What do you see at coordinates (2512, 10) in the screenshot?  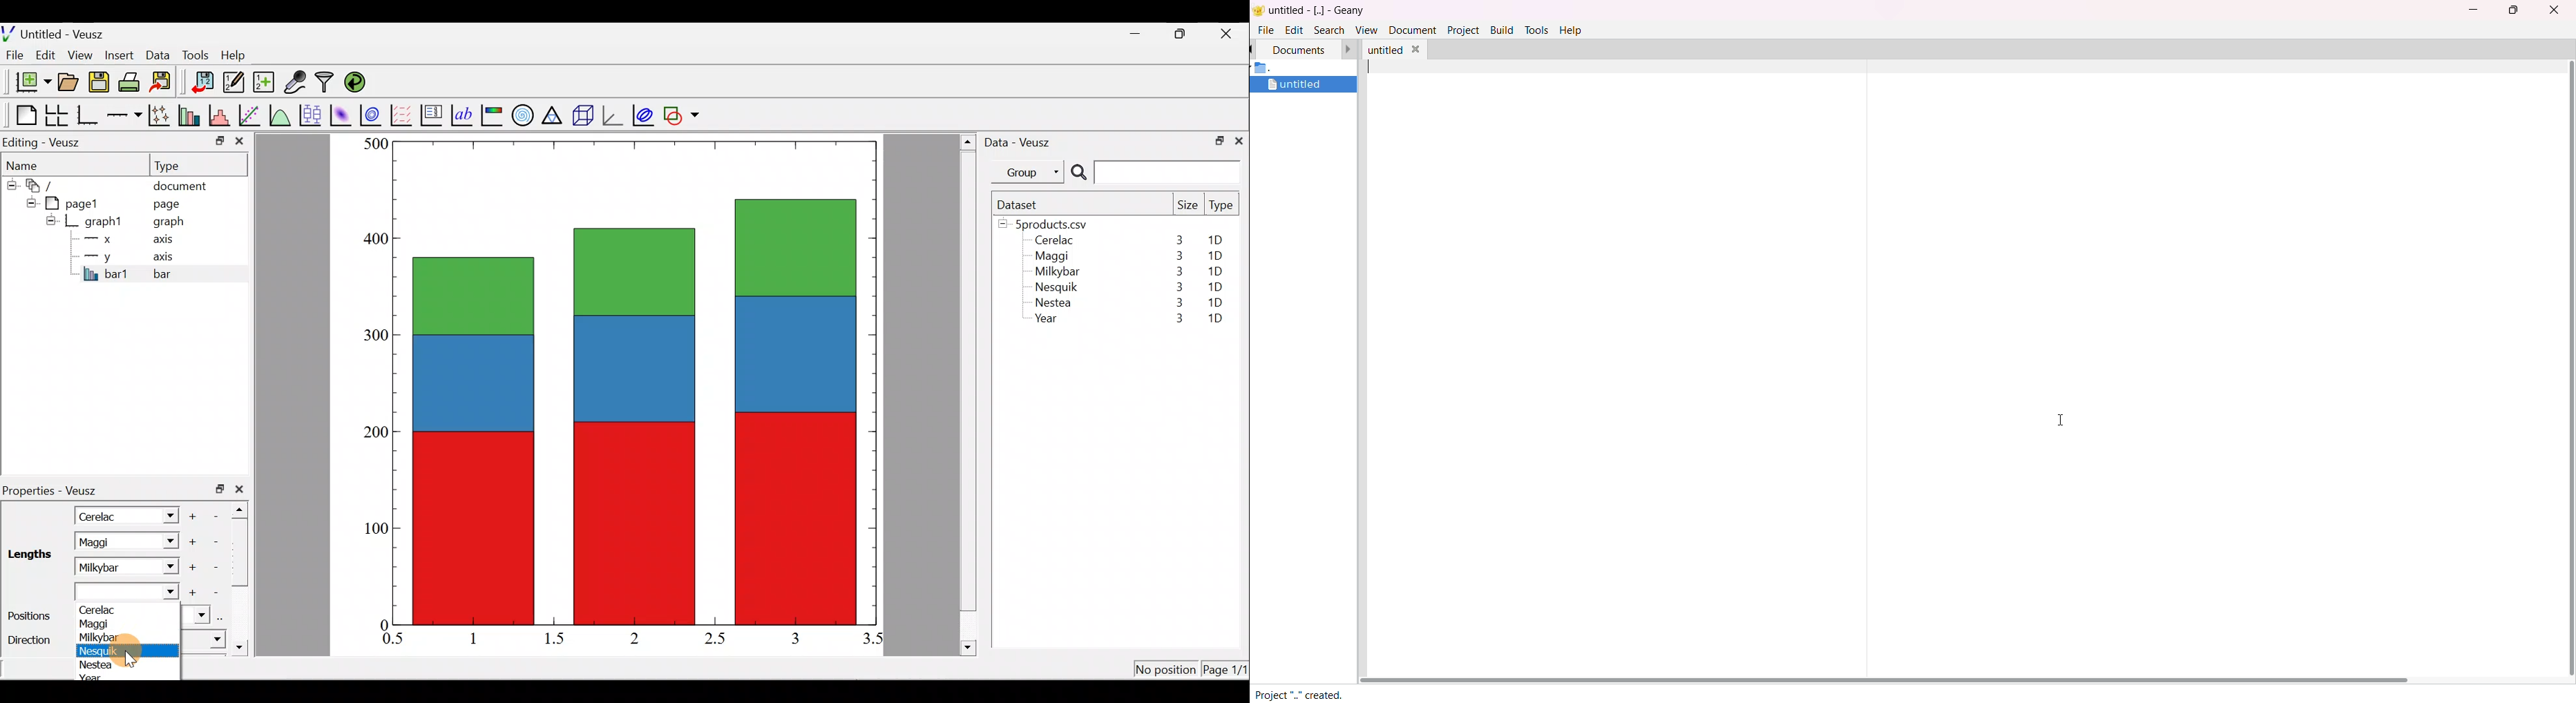 I see `maximize` at bounding box center [2512, 10].